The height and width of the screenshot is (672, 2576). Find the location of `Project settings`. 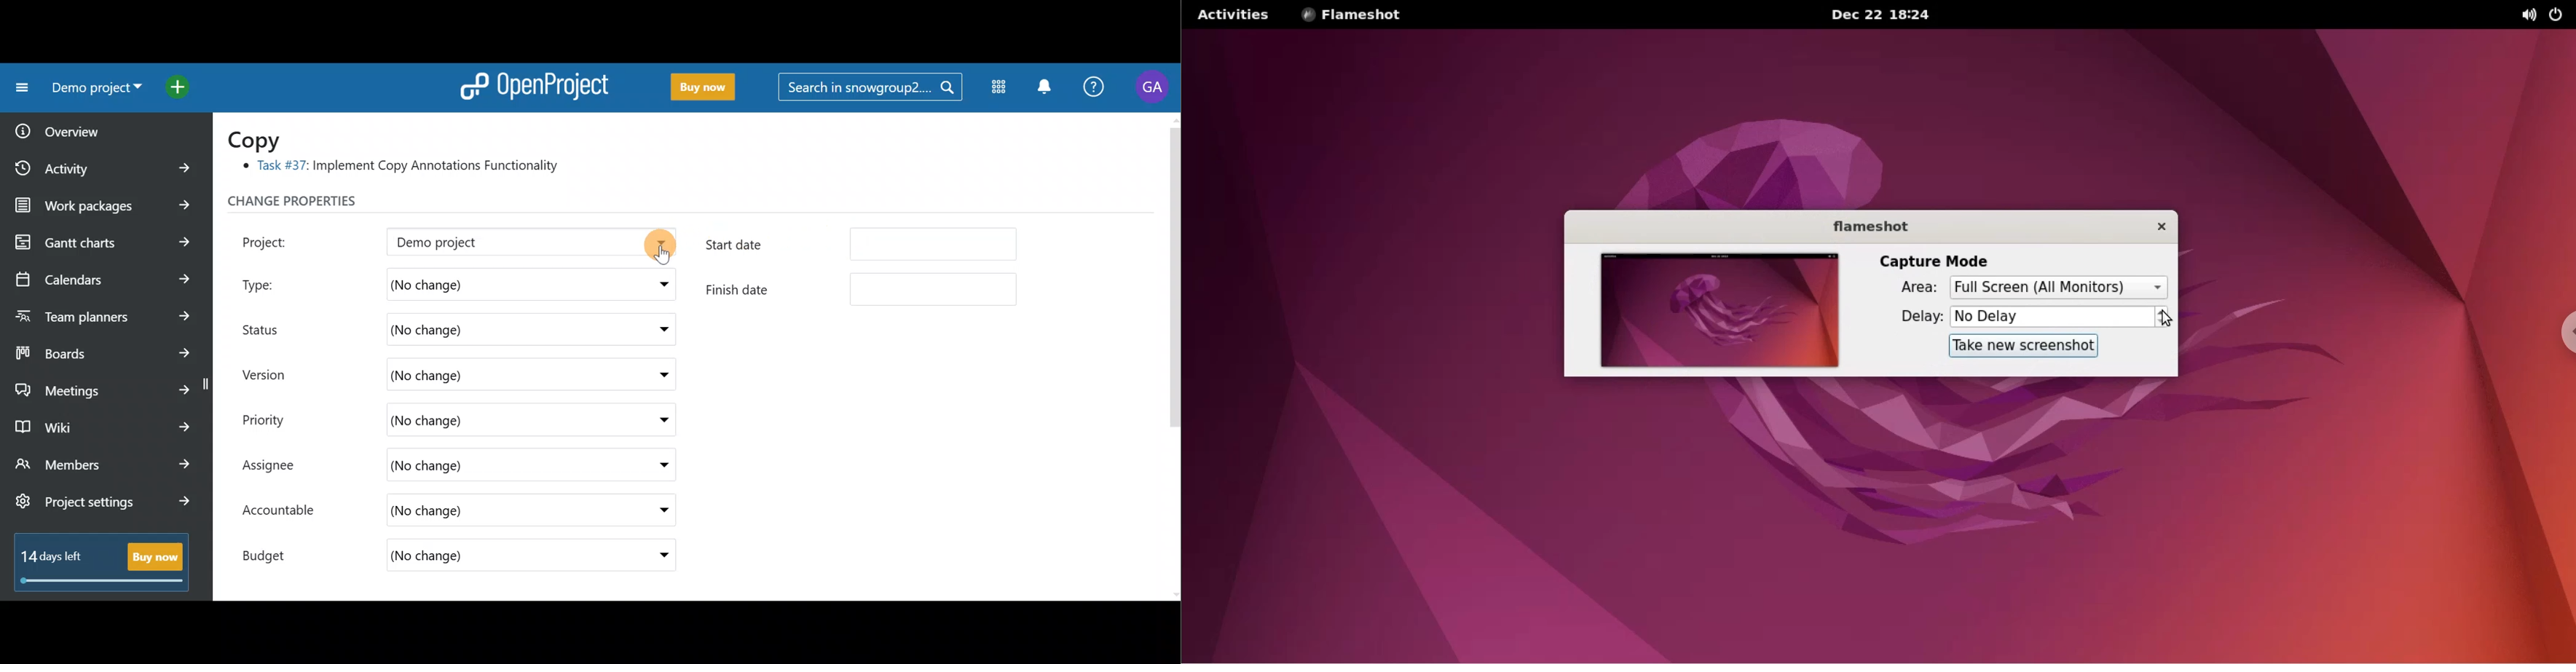

Project settings is located at coordinates (103, 508).